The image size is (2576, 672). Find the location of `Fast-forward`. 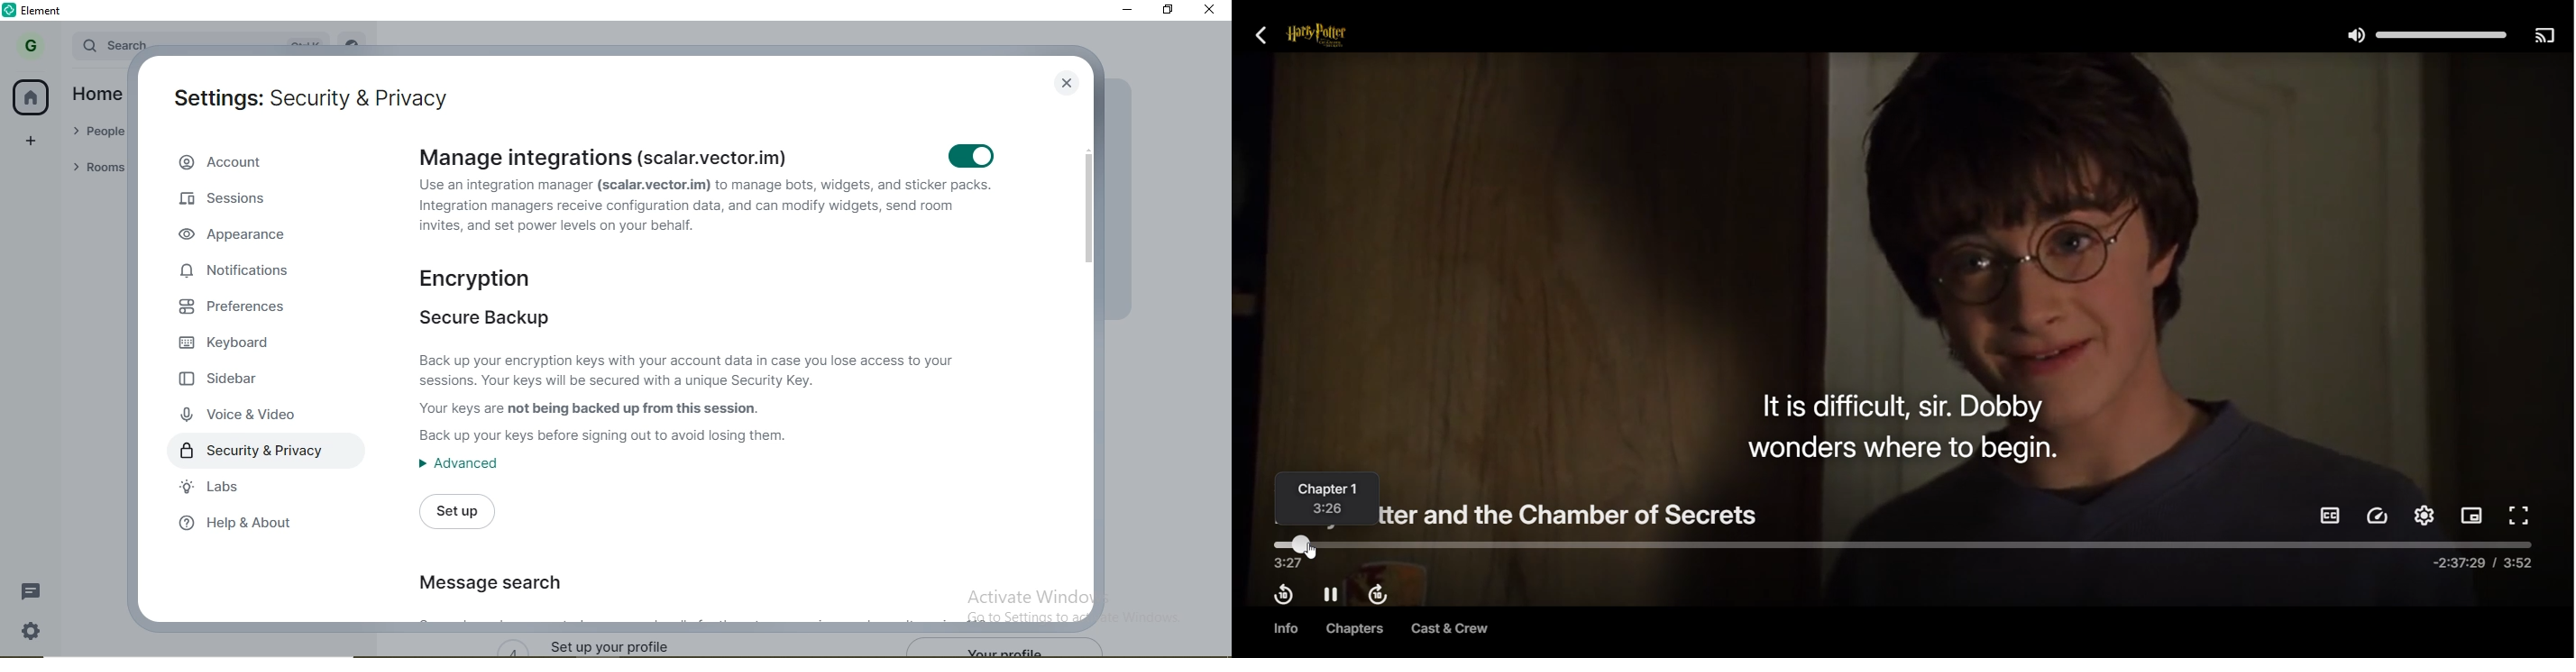

Fast-forward is located at coordinates (1381, 596).